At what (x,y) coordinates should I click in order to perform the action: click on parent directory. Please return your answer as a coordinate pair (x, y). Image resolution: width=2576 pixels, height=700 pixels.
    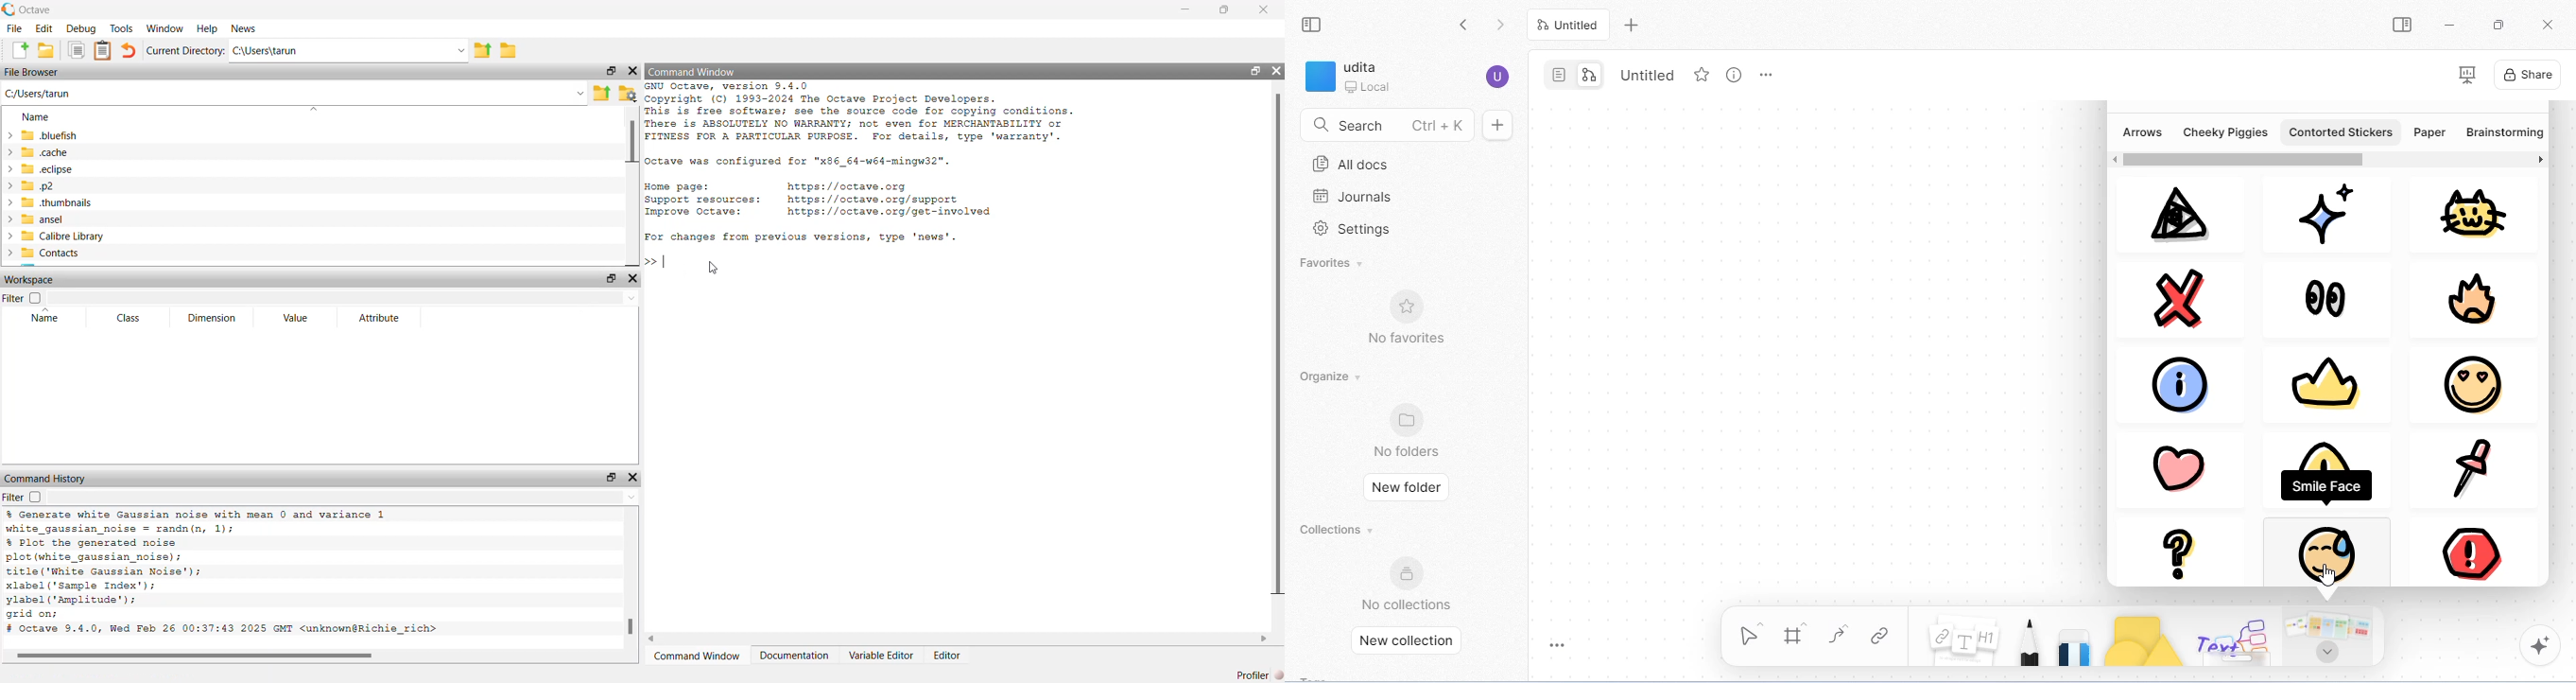
    Looking at the image, I should click on (604, 95).